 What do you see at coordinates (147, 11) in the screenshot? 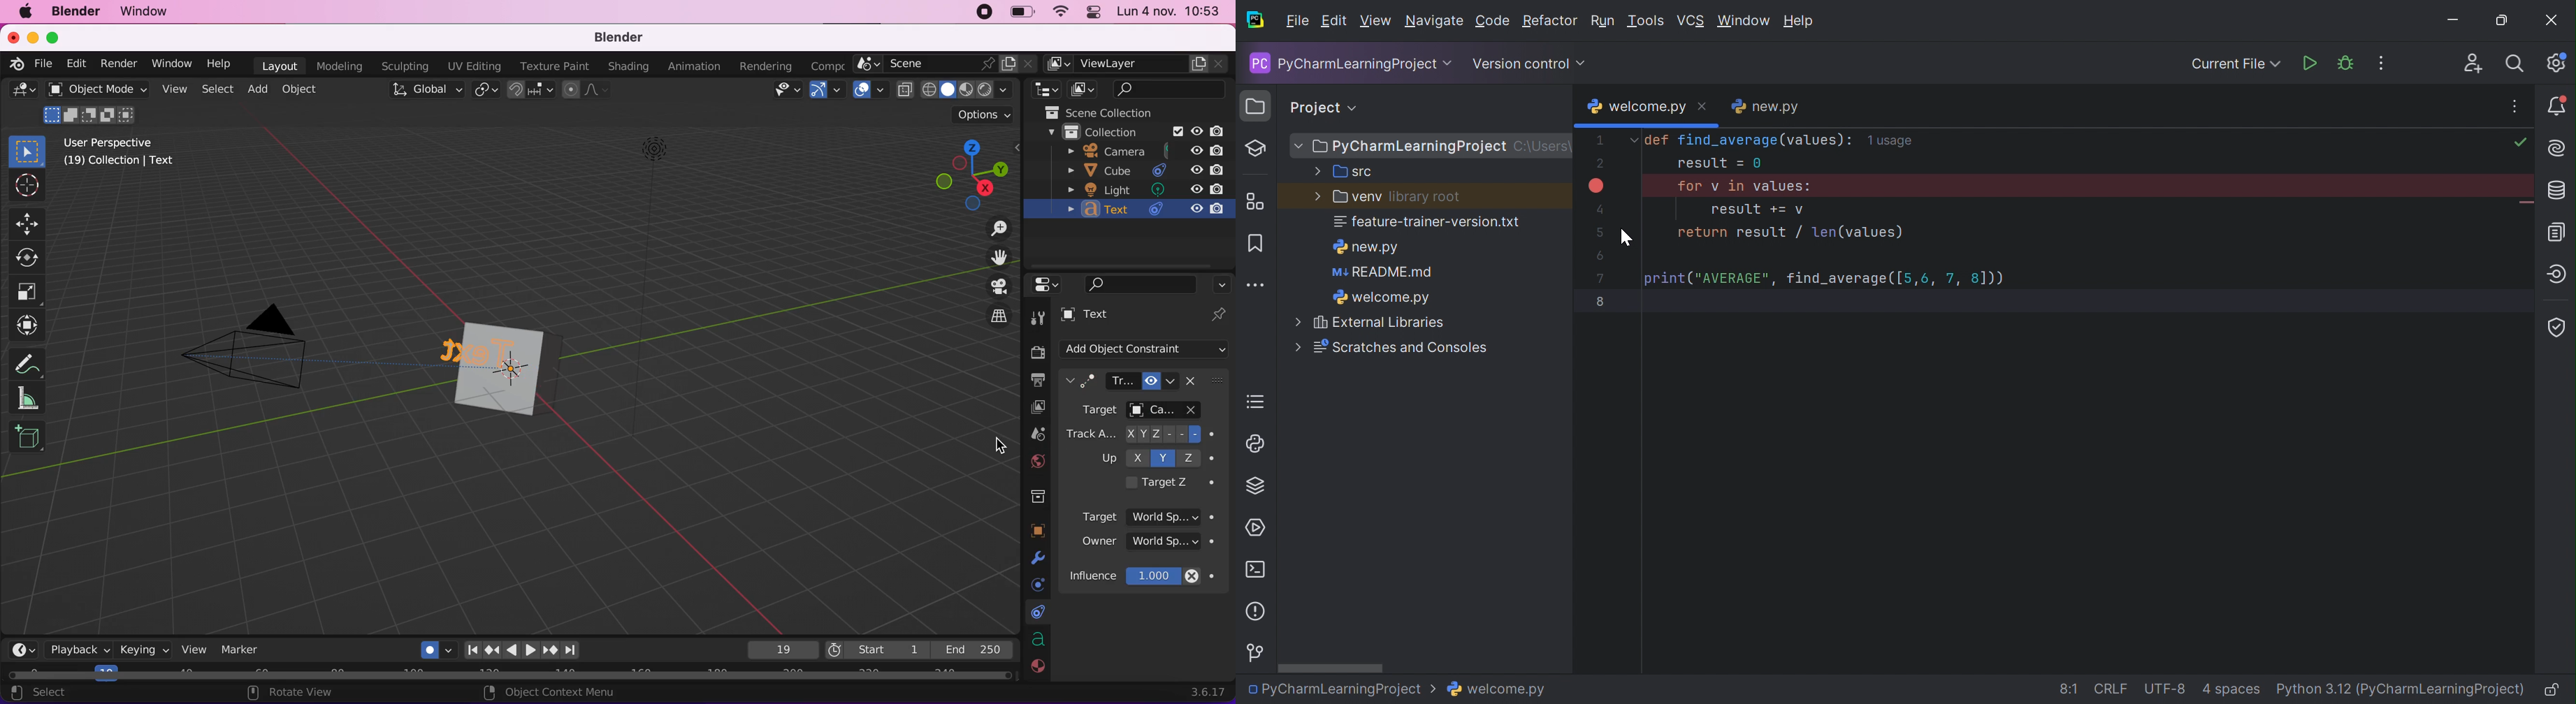
I see `window` at bounding box center [147, 11].